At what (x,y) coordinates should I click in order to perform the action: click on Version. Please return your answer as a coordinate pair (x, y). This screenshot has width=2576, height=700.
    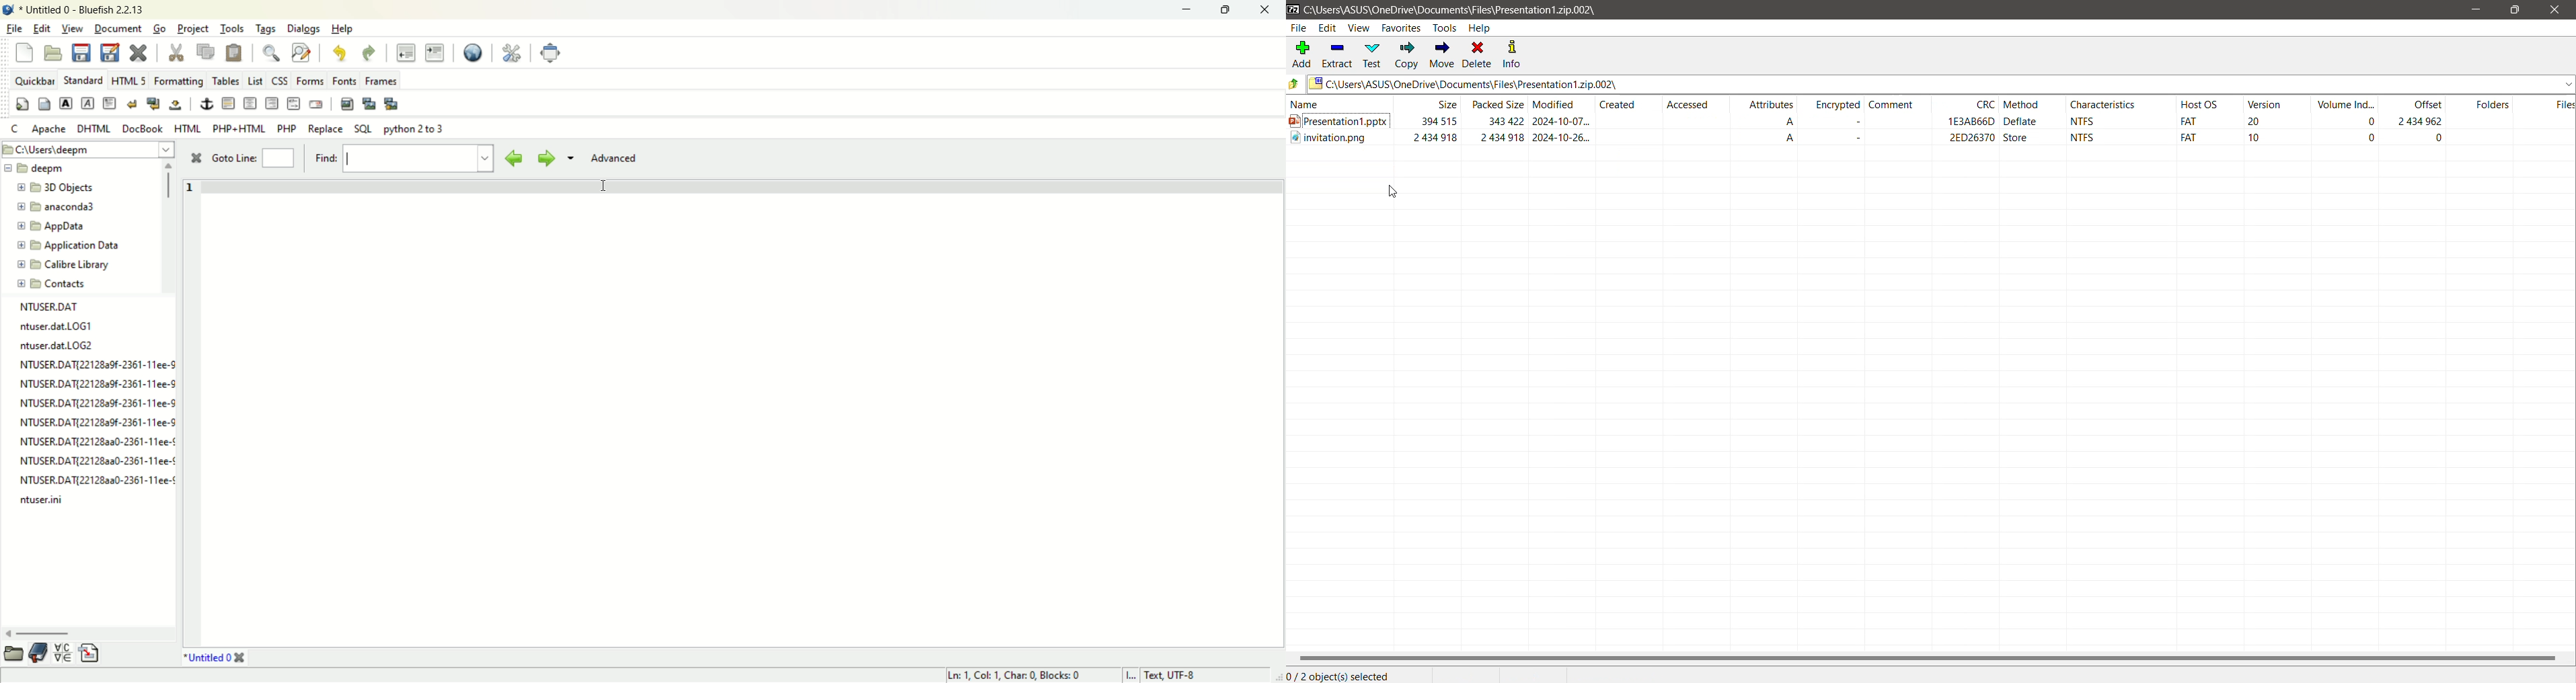
    Looking at the image, I should click on (2273, 103).